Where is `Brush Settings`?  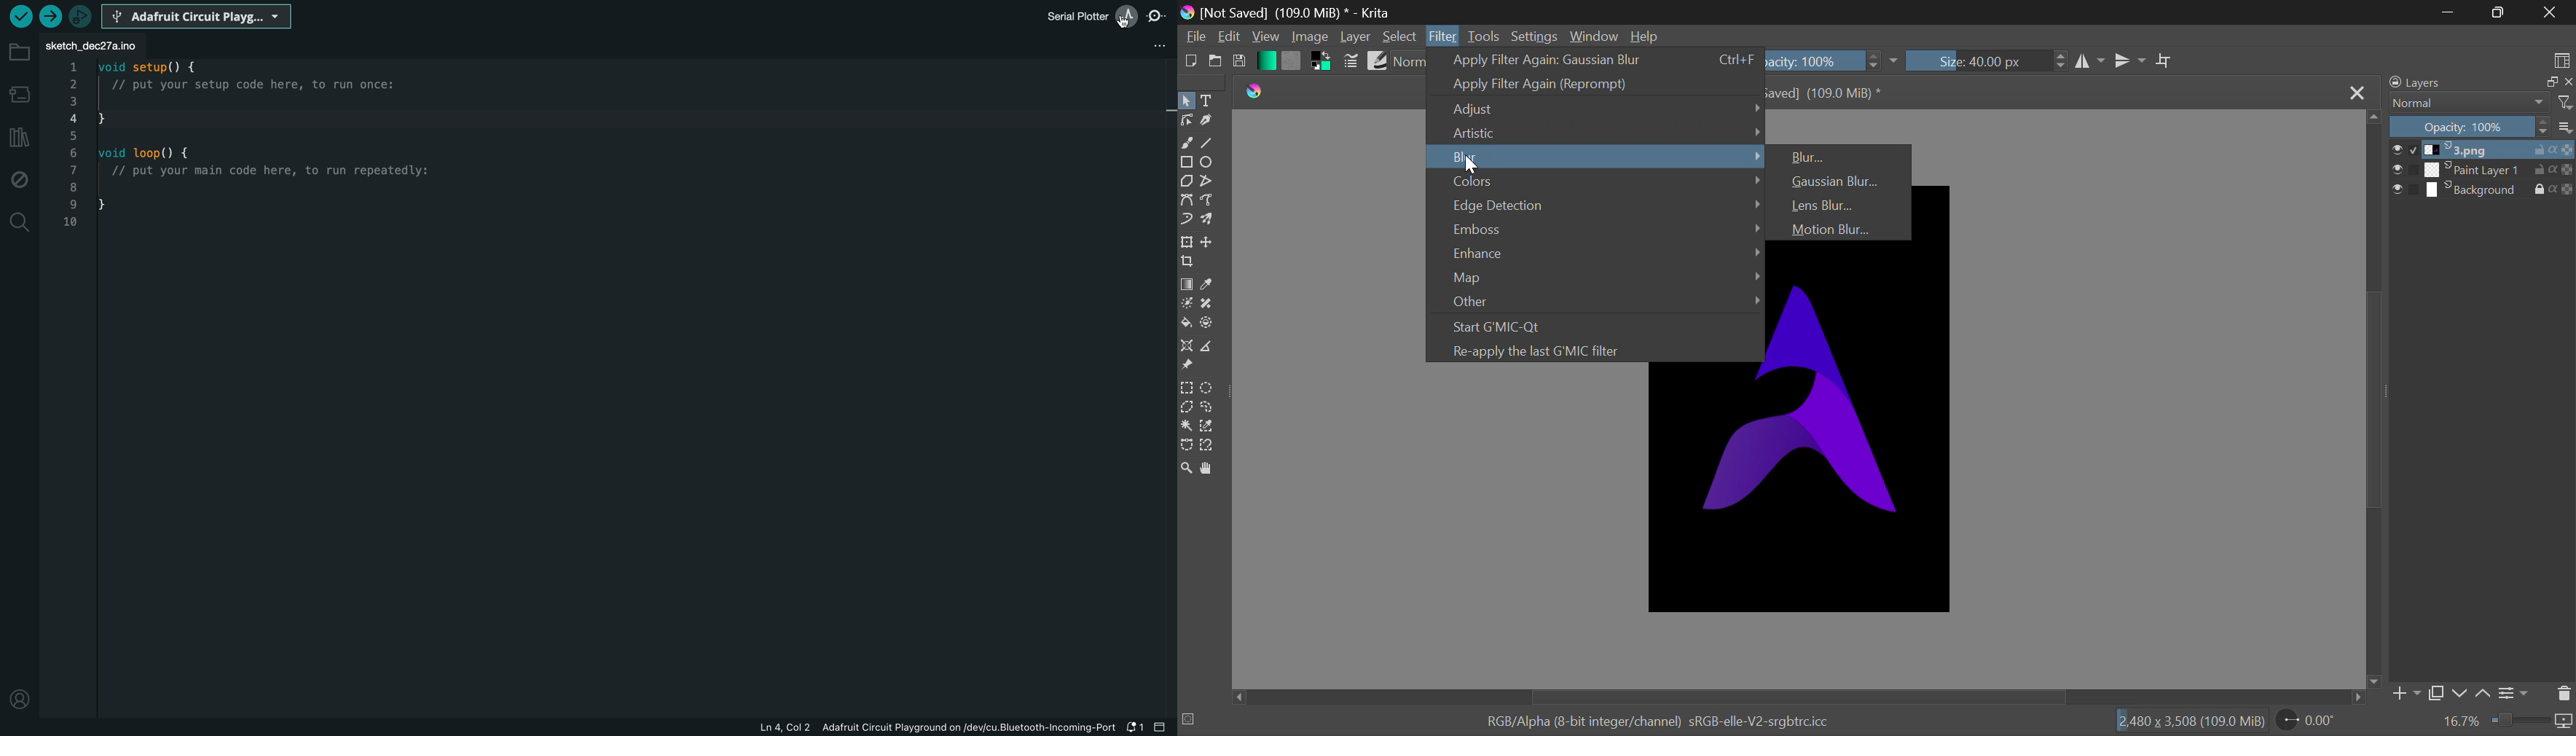
Brush Settings is located at coordinates (1352, 61).